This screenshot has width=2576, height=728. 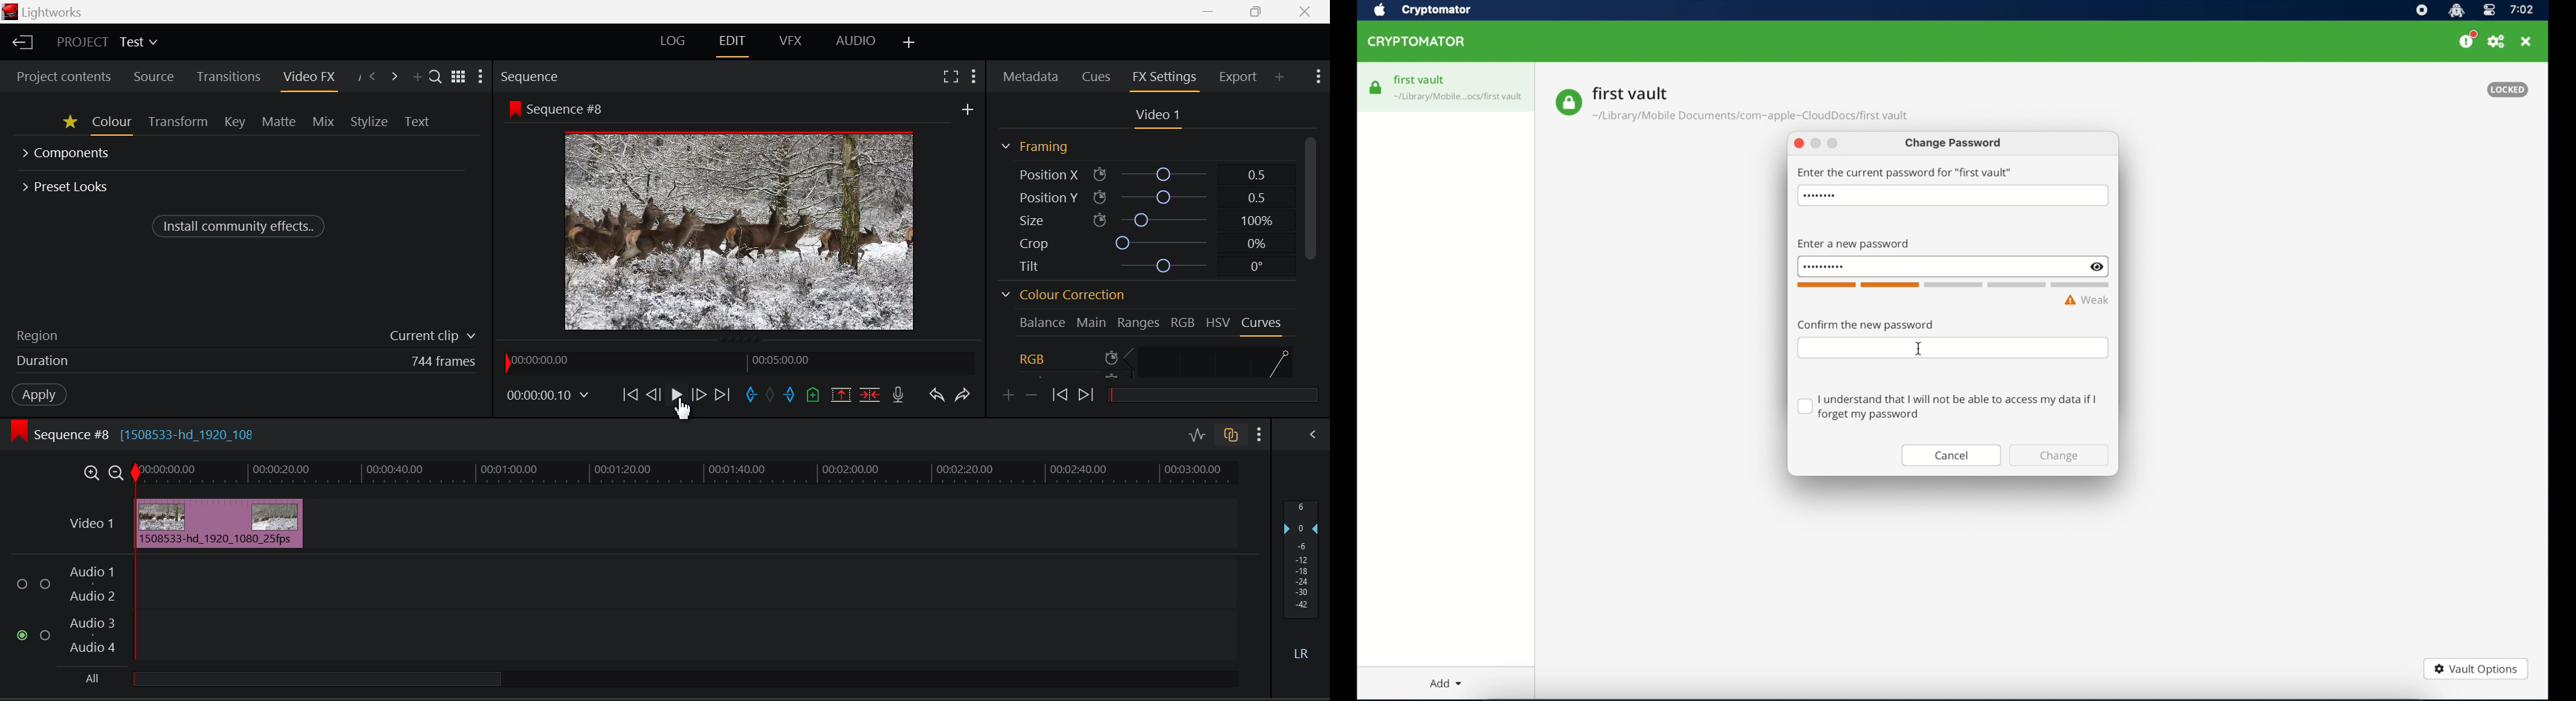 What do you see at coordinates (20, 42) in the screenshot?
I see `Back to Homepage` at bounding box center [20, 42].